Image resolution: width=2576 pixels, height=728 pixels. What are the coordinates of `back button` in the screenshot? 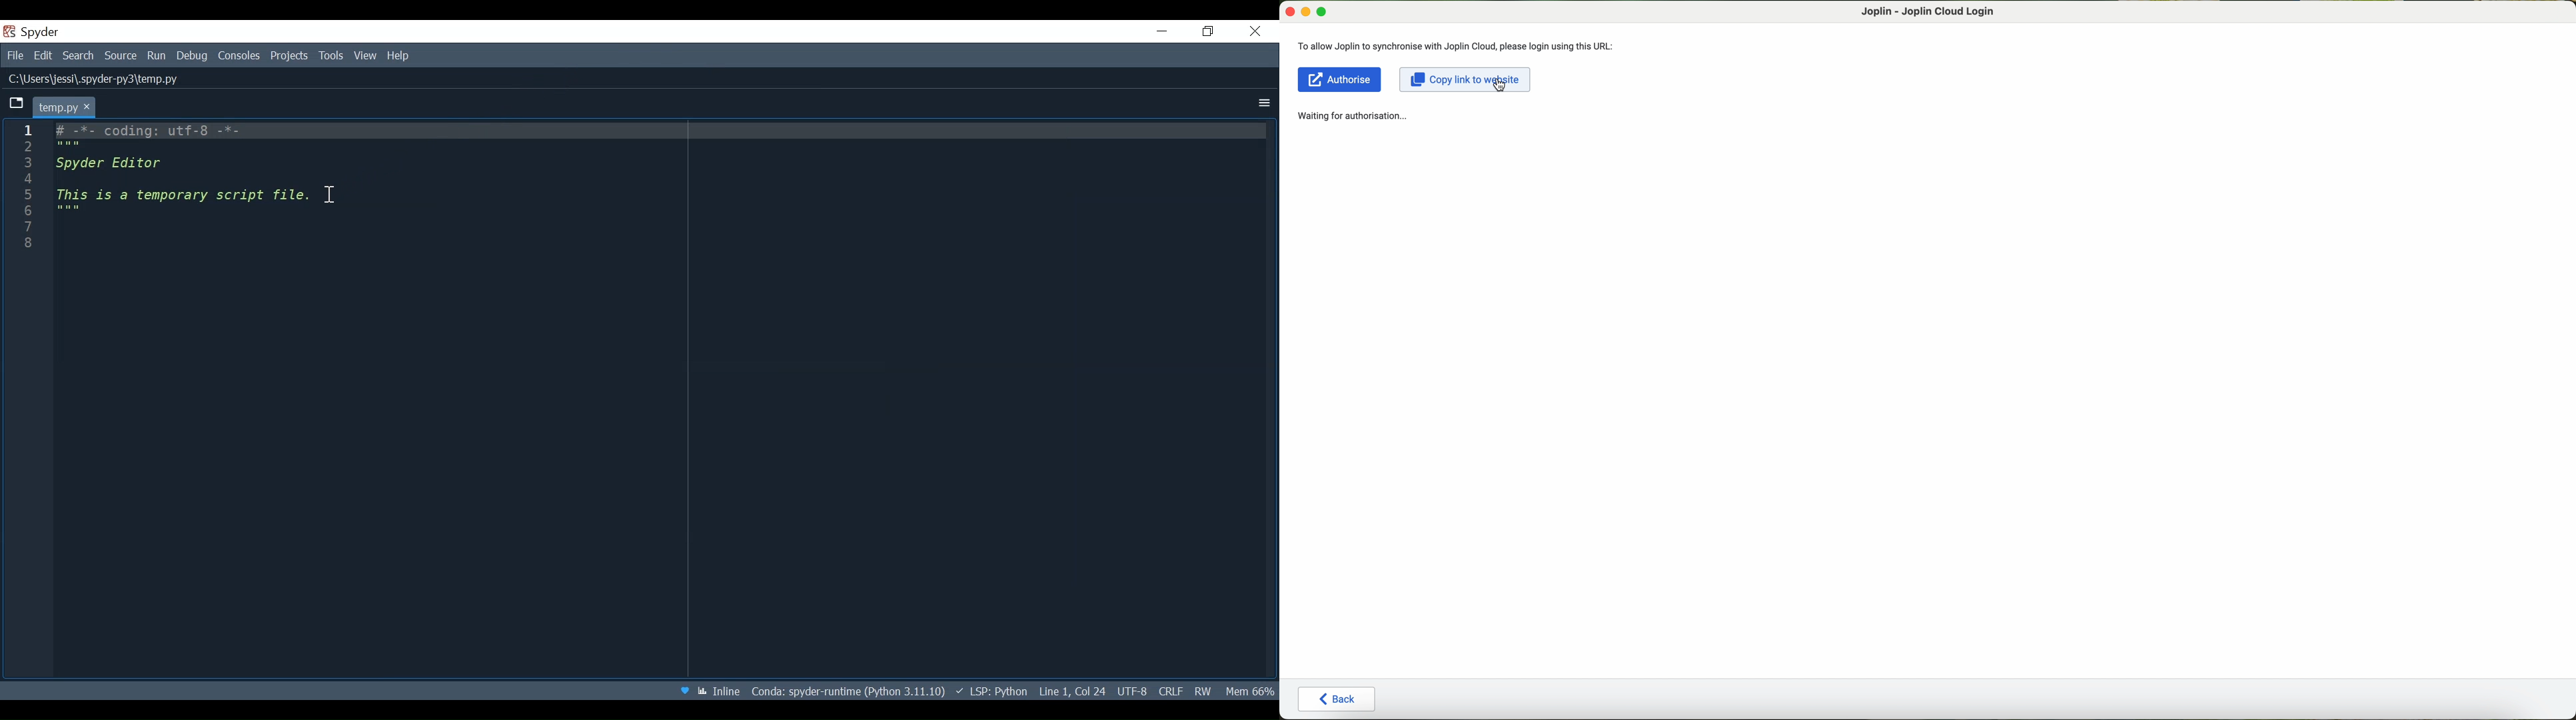 It's located at (1335, 700).